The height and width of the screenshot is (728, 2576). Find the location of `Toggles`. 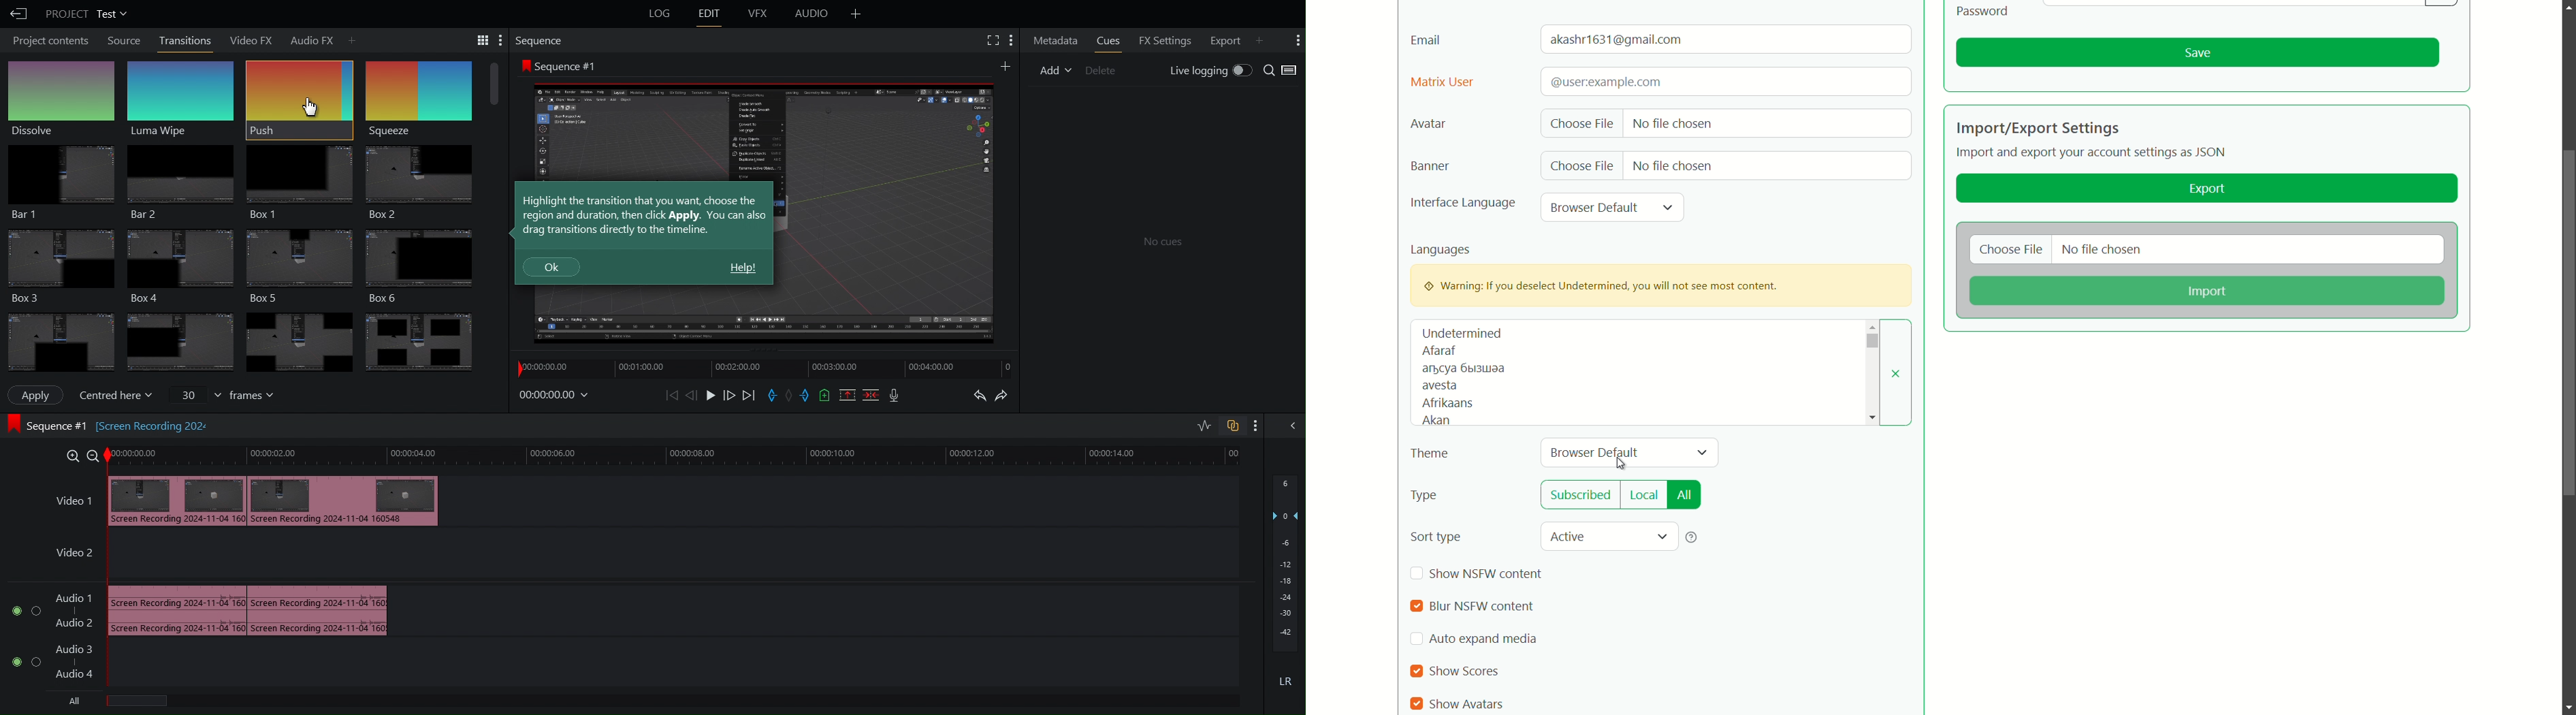

Toggles is located at coordinates (1227, 426).